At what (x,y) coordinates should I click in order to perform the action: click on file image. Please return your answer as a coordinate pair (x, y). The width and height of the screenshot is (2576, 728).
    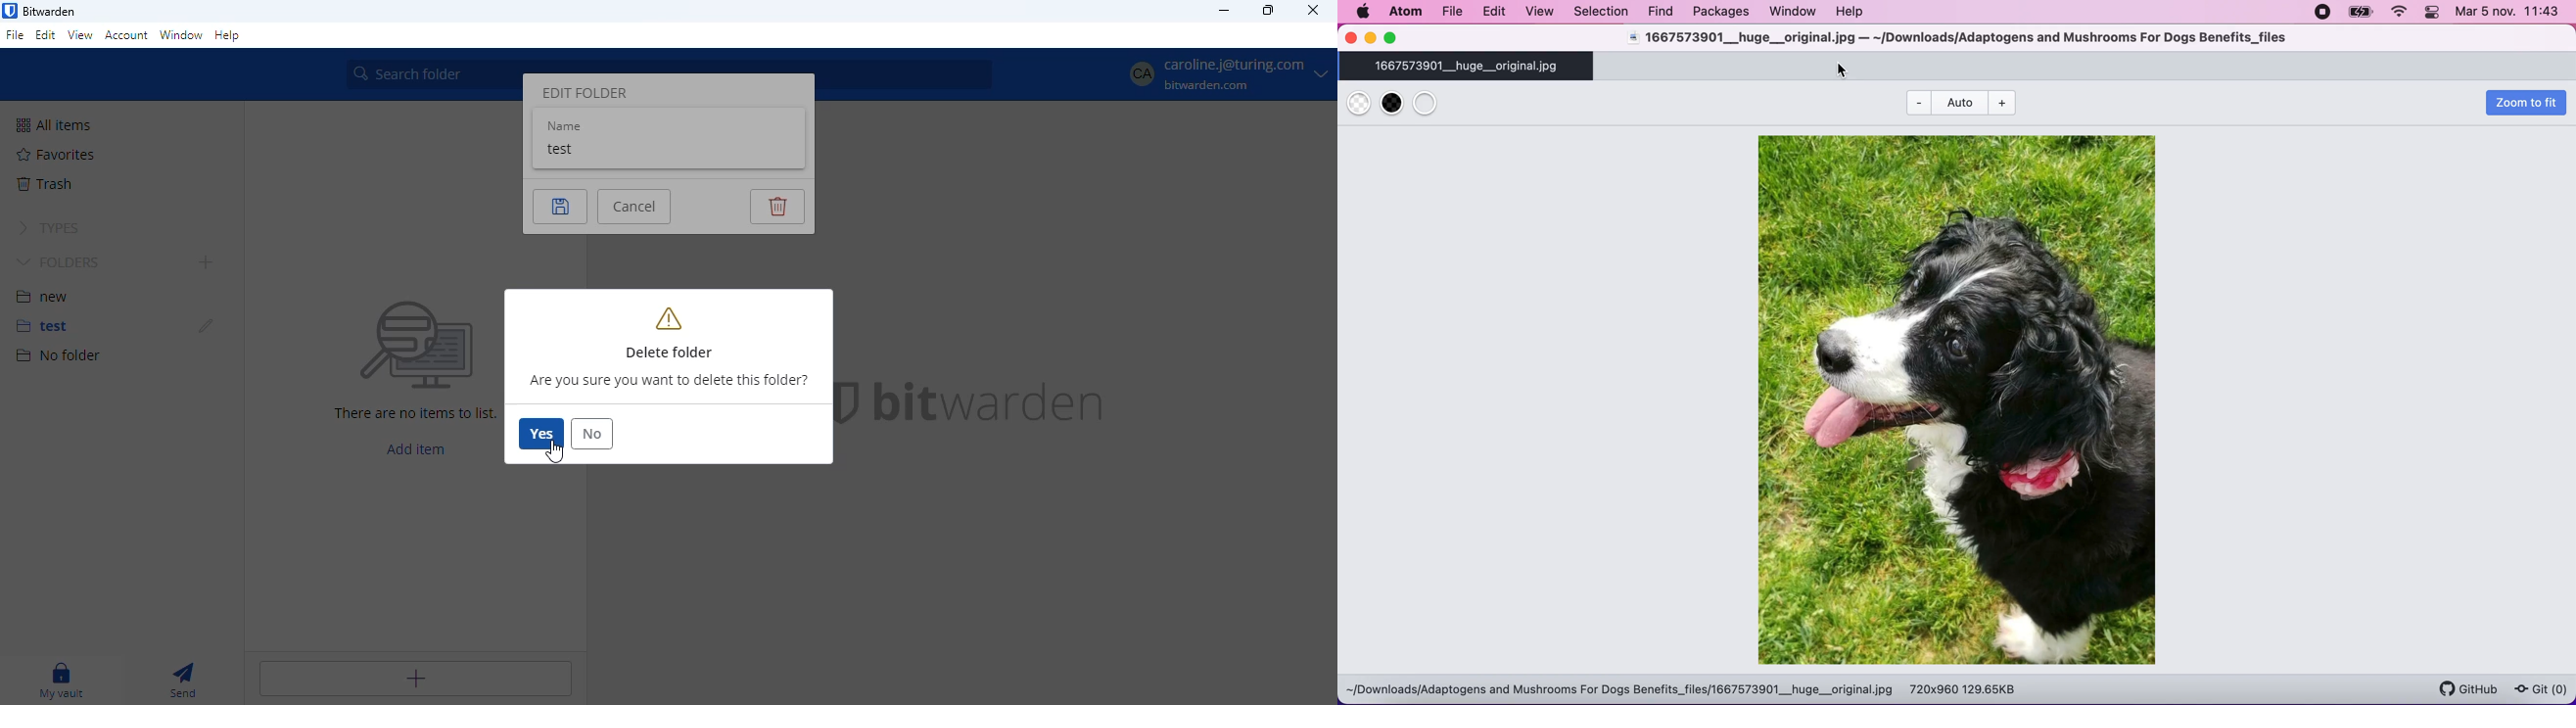
    Looking at the image, I should click on (1966, 398).